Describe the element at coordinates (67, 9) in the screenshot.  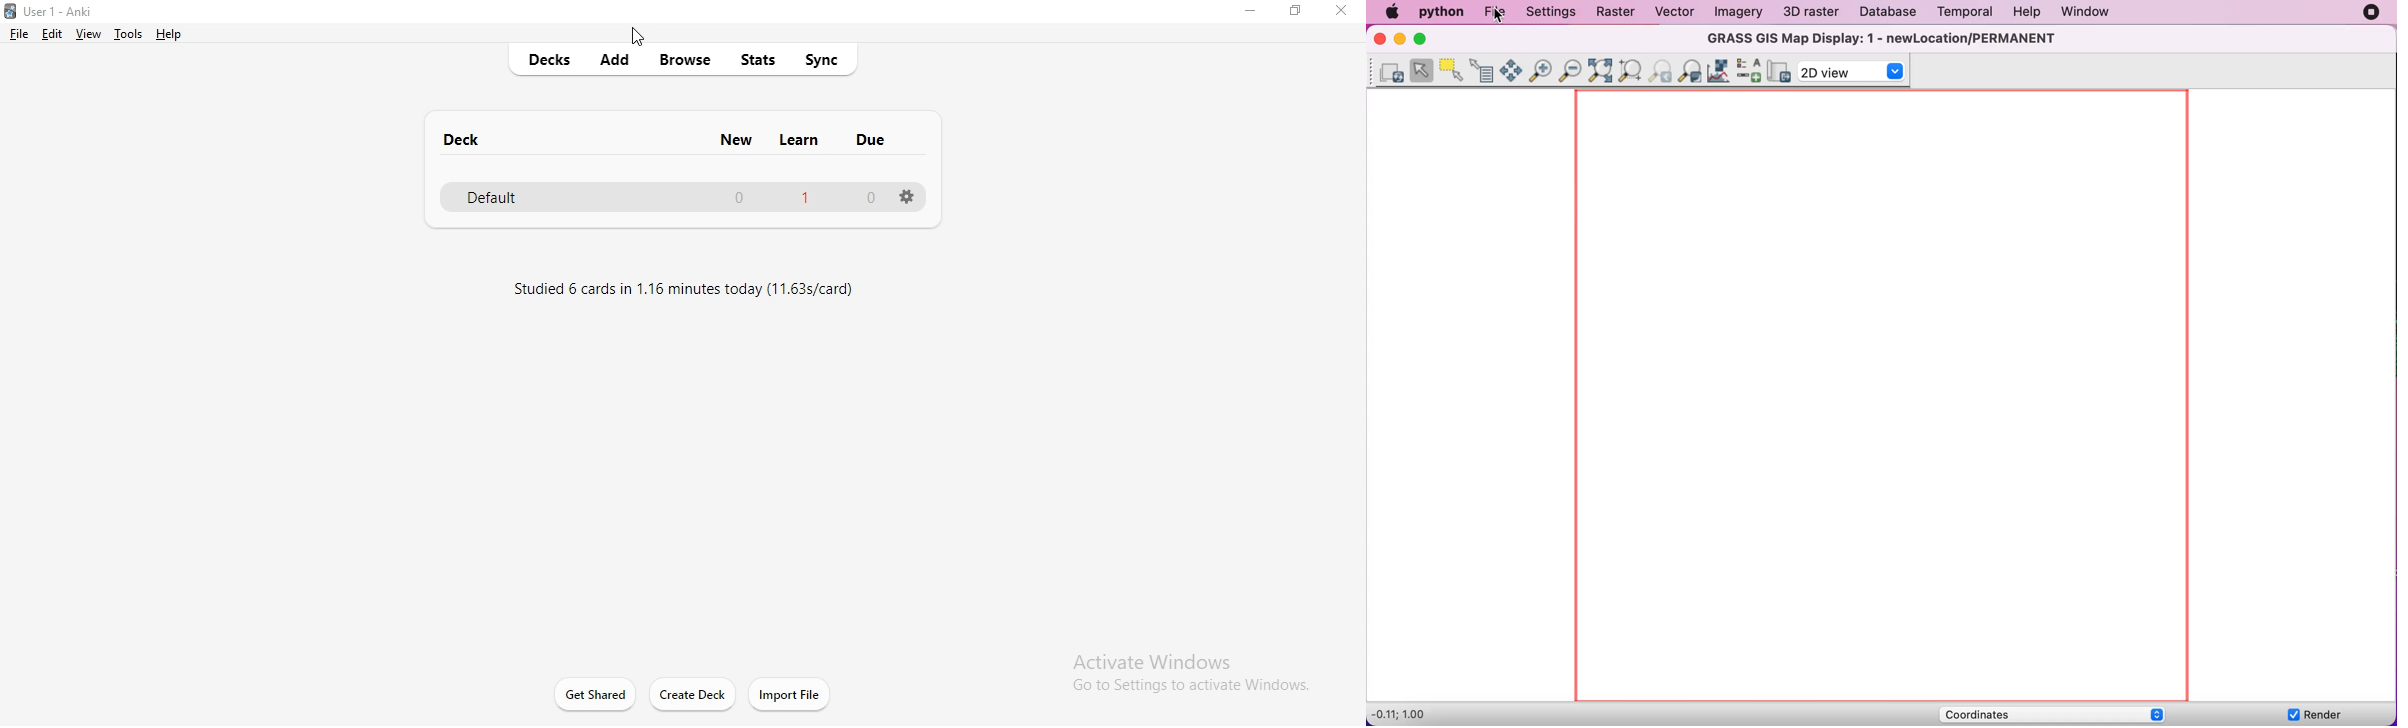
I see `Anki` at that location.